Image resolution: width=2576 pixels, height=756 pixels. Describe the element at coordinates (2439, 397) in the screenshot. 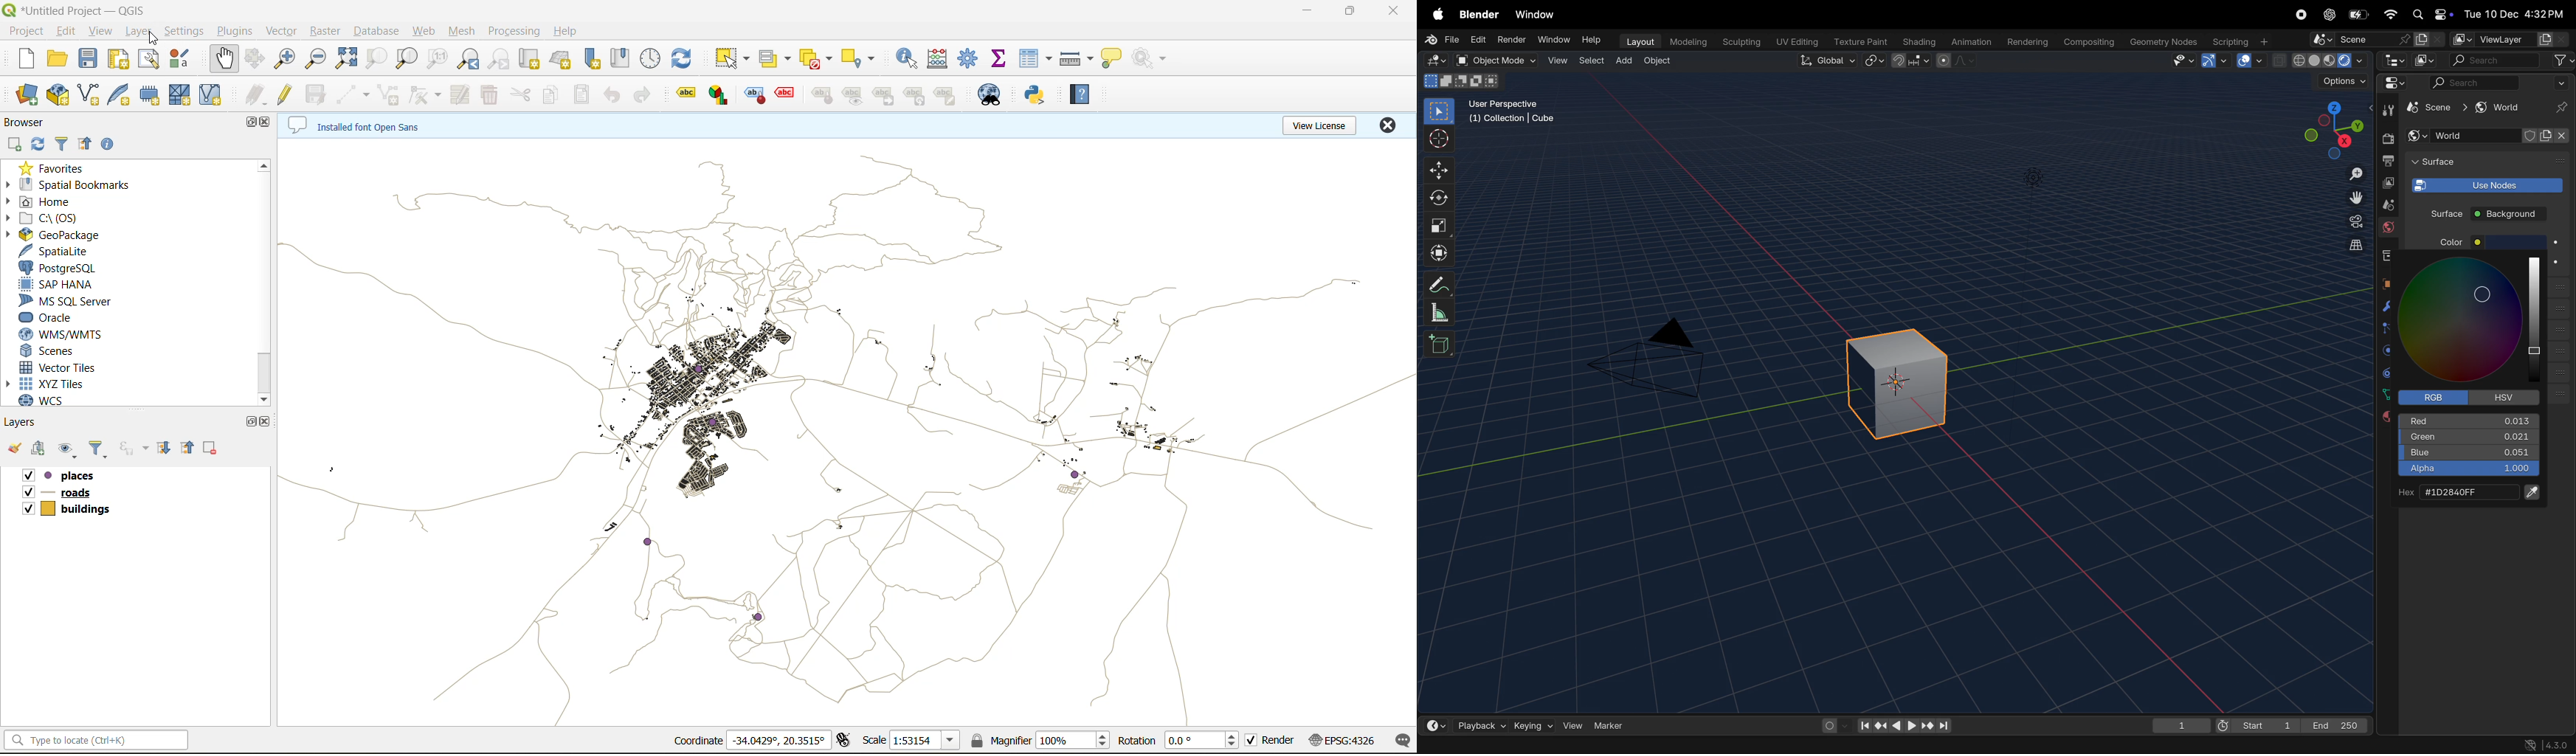

I see `Rgb` at that location.